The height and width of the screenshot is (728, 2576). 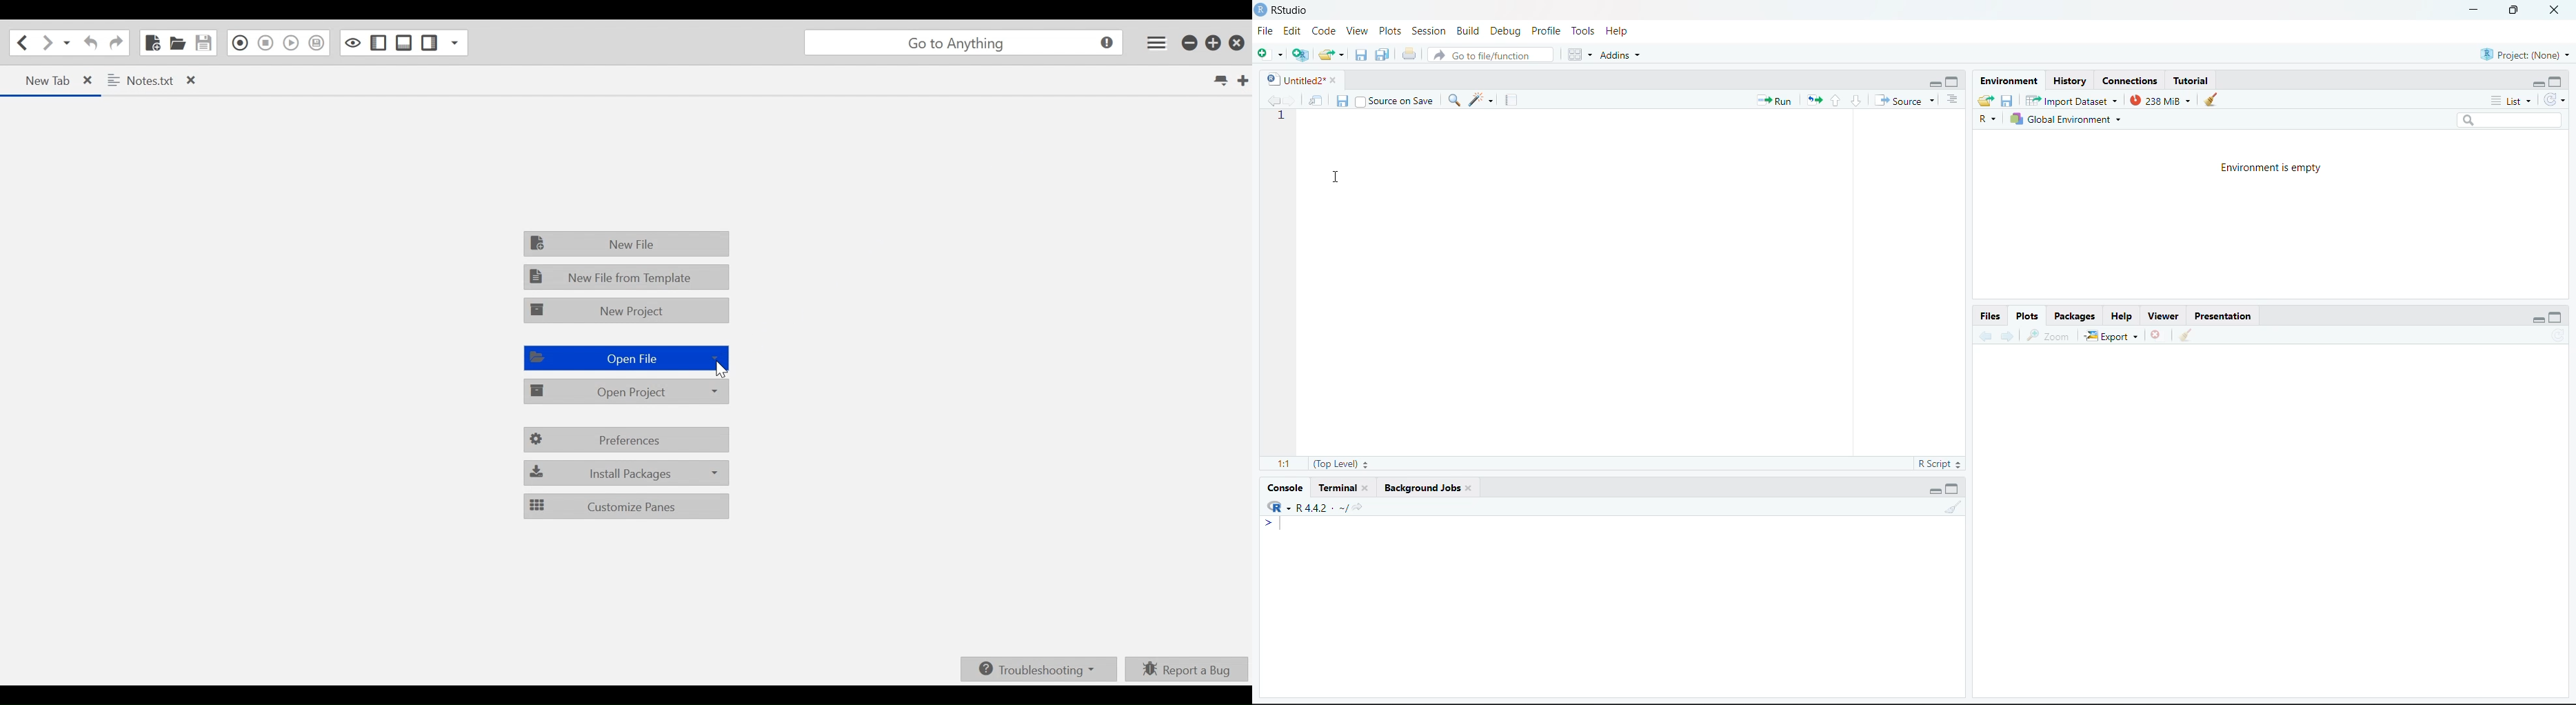 What do you see at coordinates (2027, 316) in the screenshot?
I see `Plots` at bounding box center [2027, 316].